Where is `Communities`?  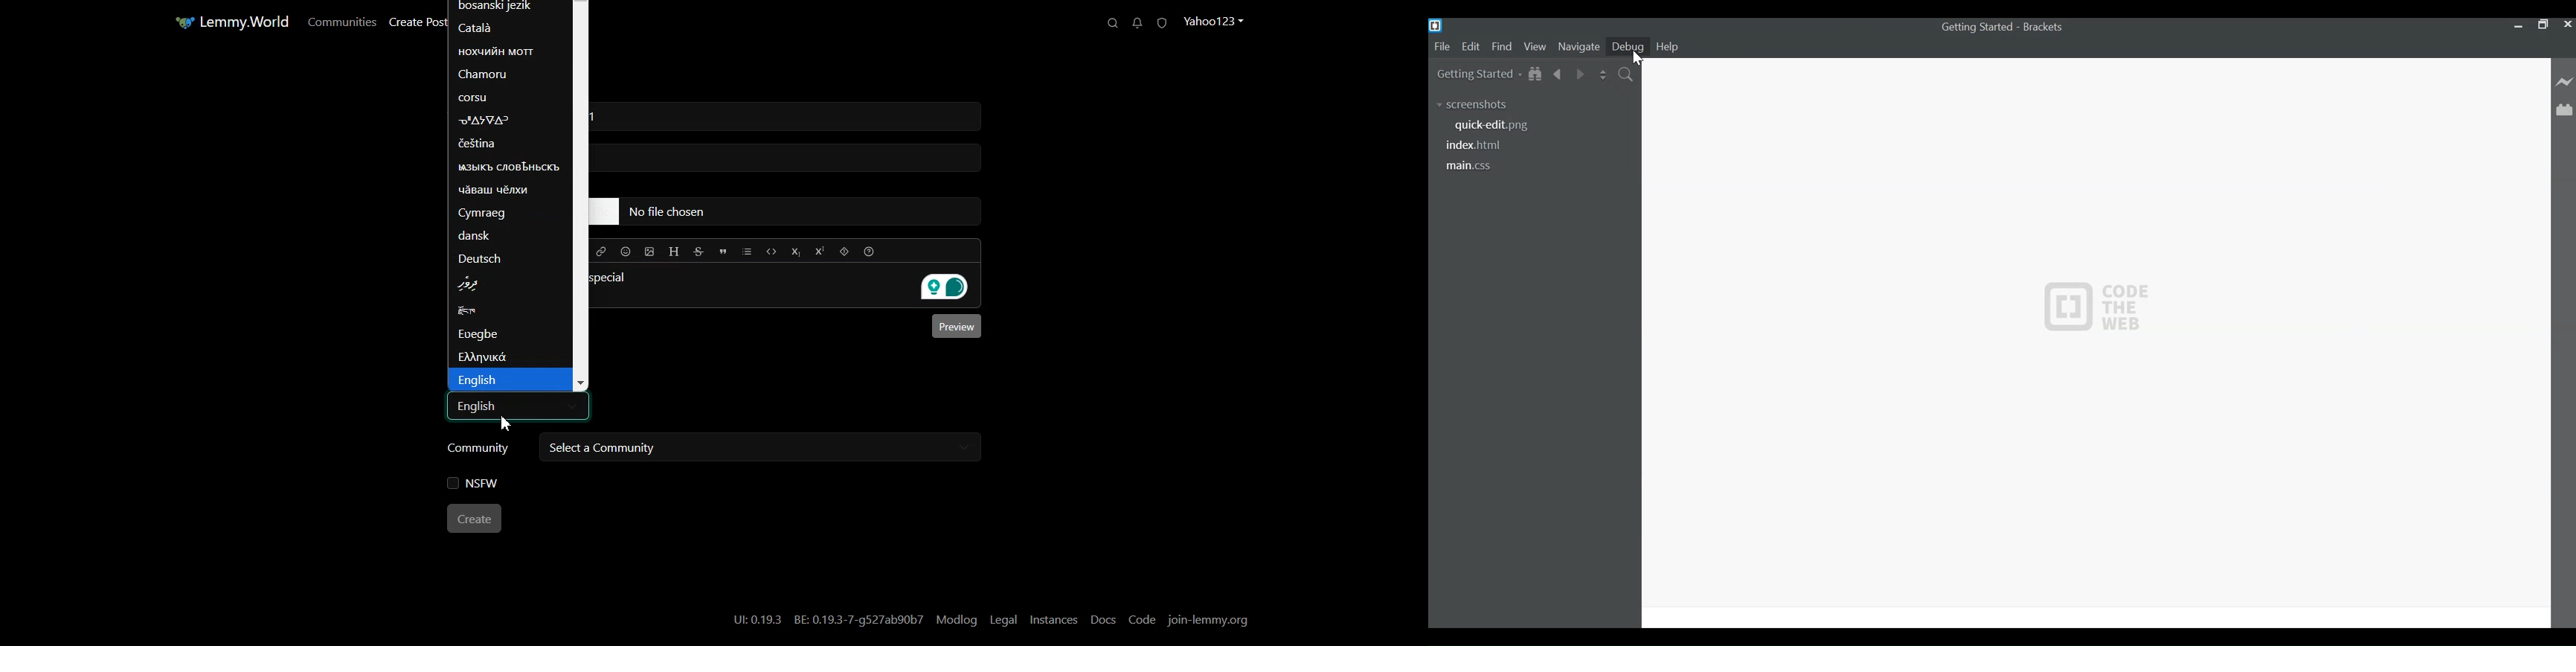
Communities is located at coordinates (340, 22).